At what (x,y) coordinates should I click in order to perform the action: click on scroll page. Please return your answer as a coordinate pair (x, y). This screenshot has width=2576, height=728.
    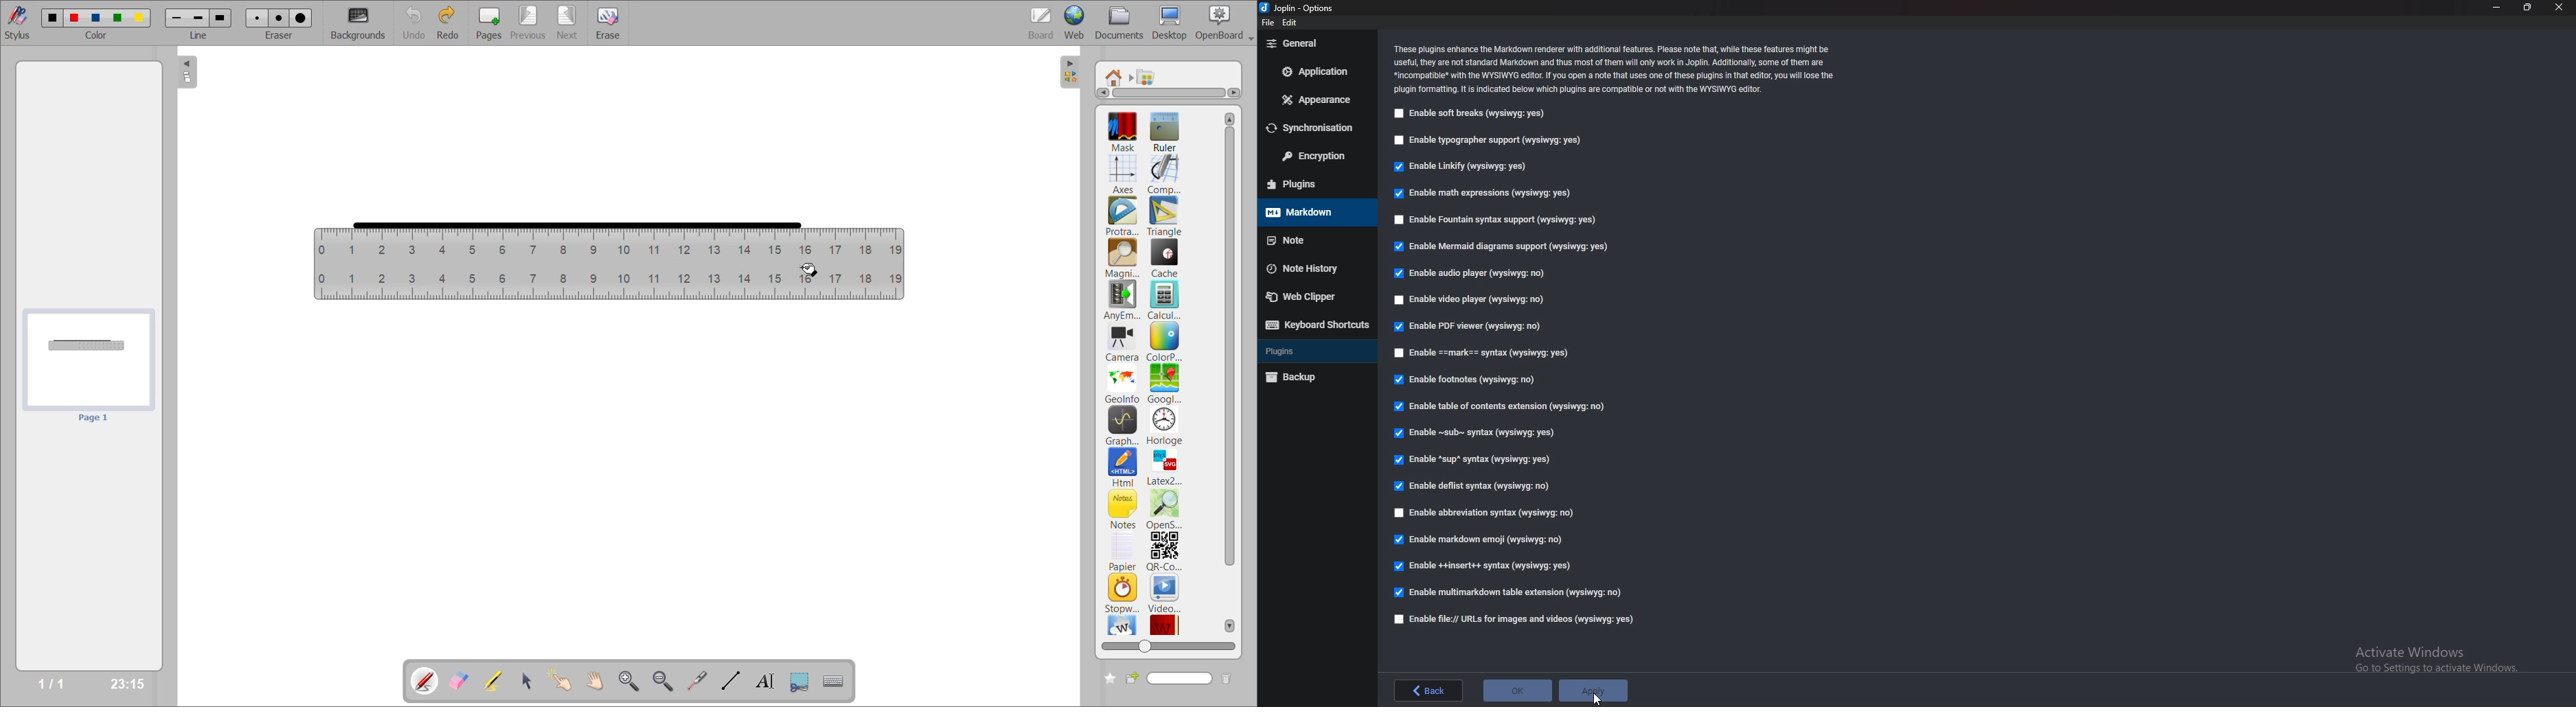
    Looking at the image, I should click on (595, 680).